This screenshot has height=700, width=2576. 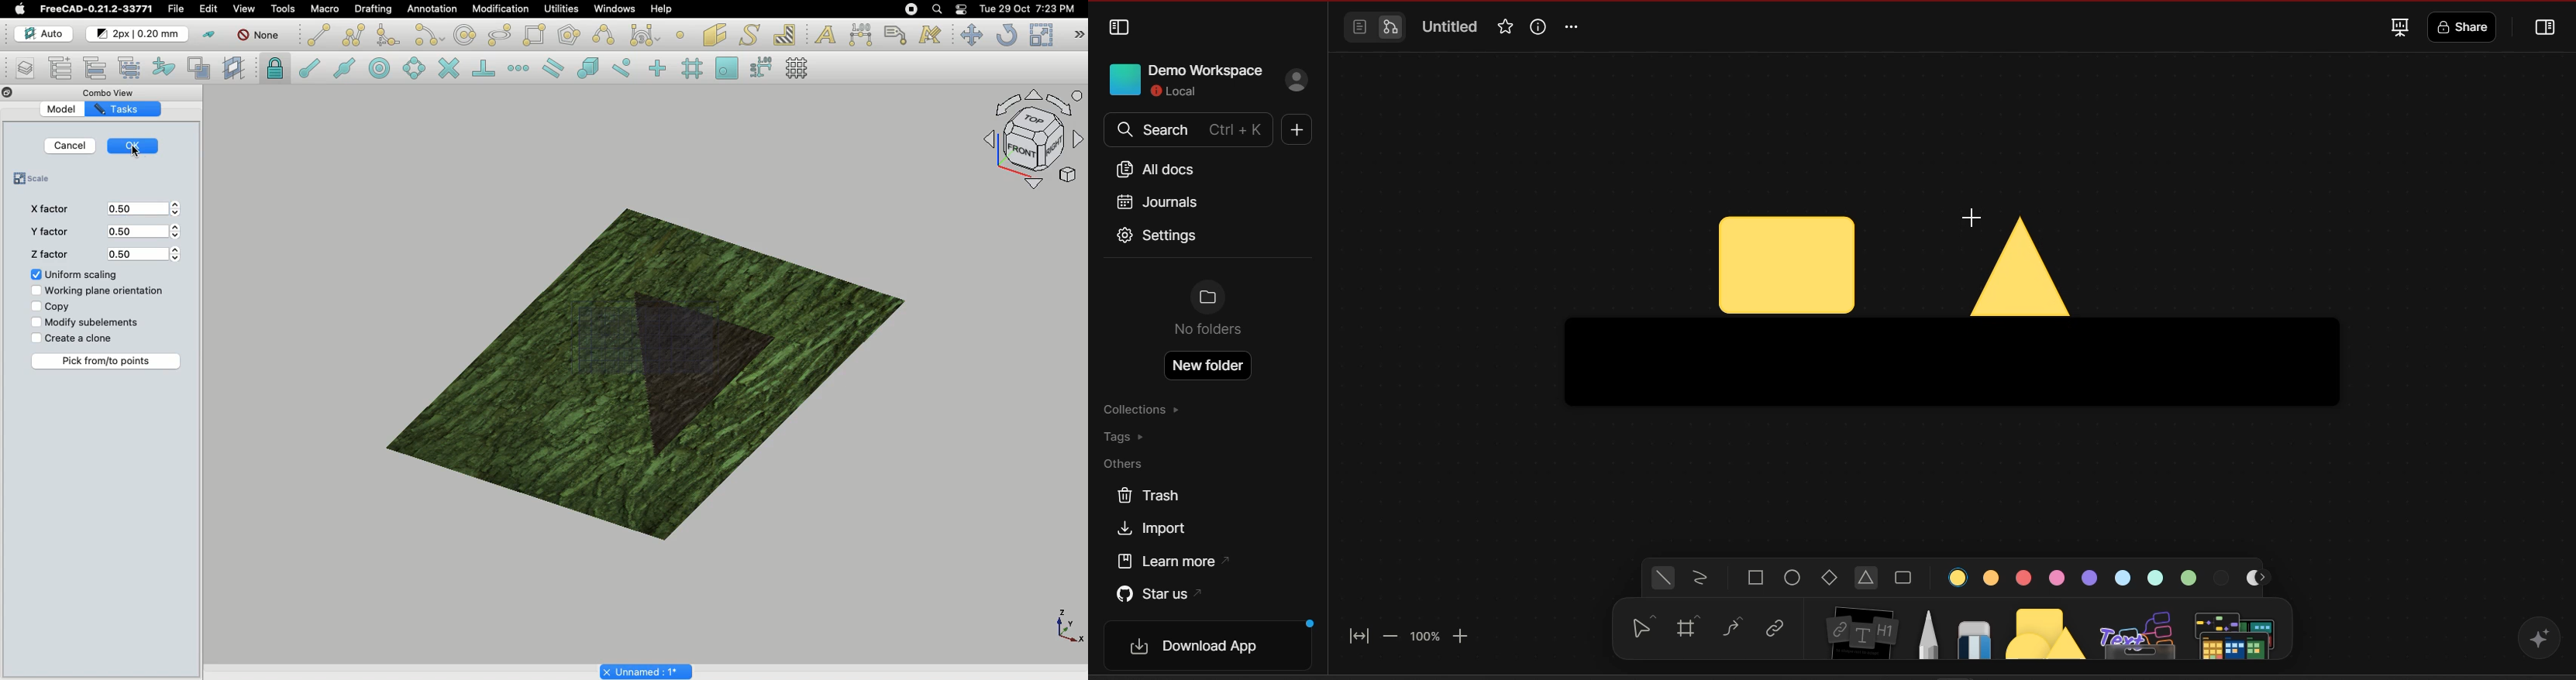 What do you see at coordinates (1775, 629) in the screenshot?
I see `link` at bounding box center [1775, 629].